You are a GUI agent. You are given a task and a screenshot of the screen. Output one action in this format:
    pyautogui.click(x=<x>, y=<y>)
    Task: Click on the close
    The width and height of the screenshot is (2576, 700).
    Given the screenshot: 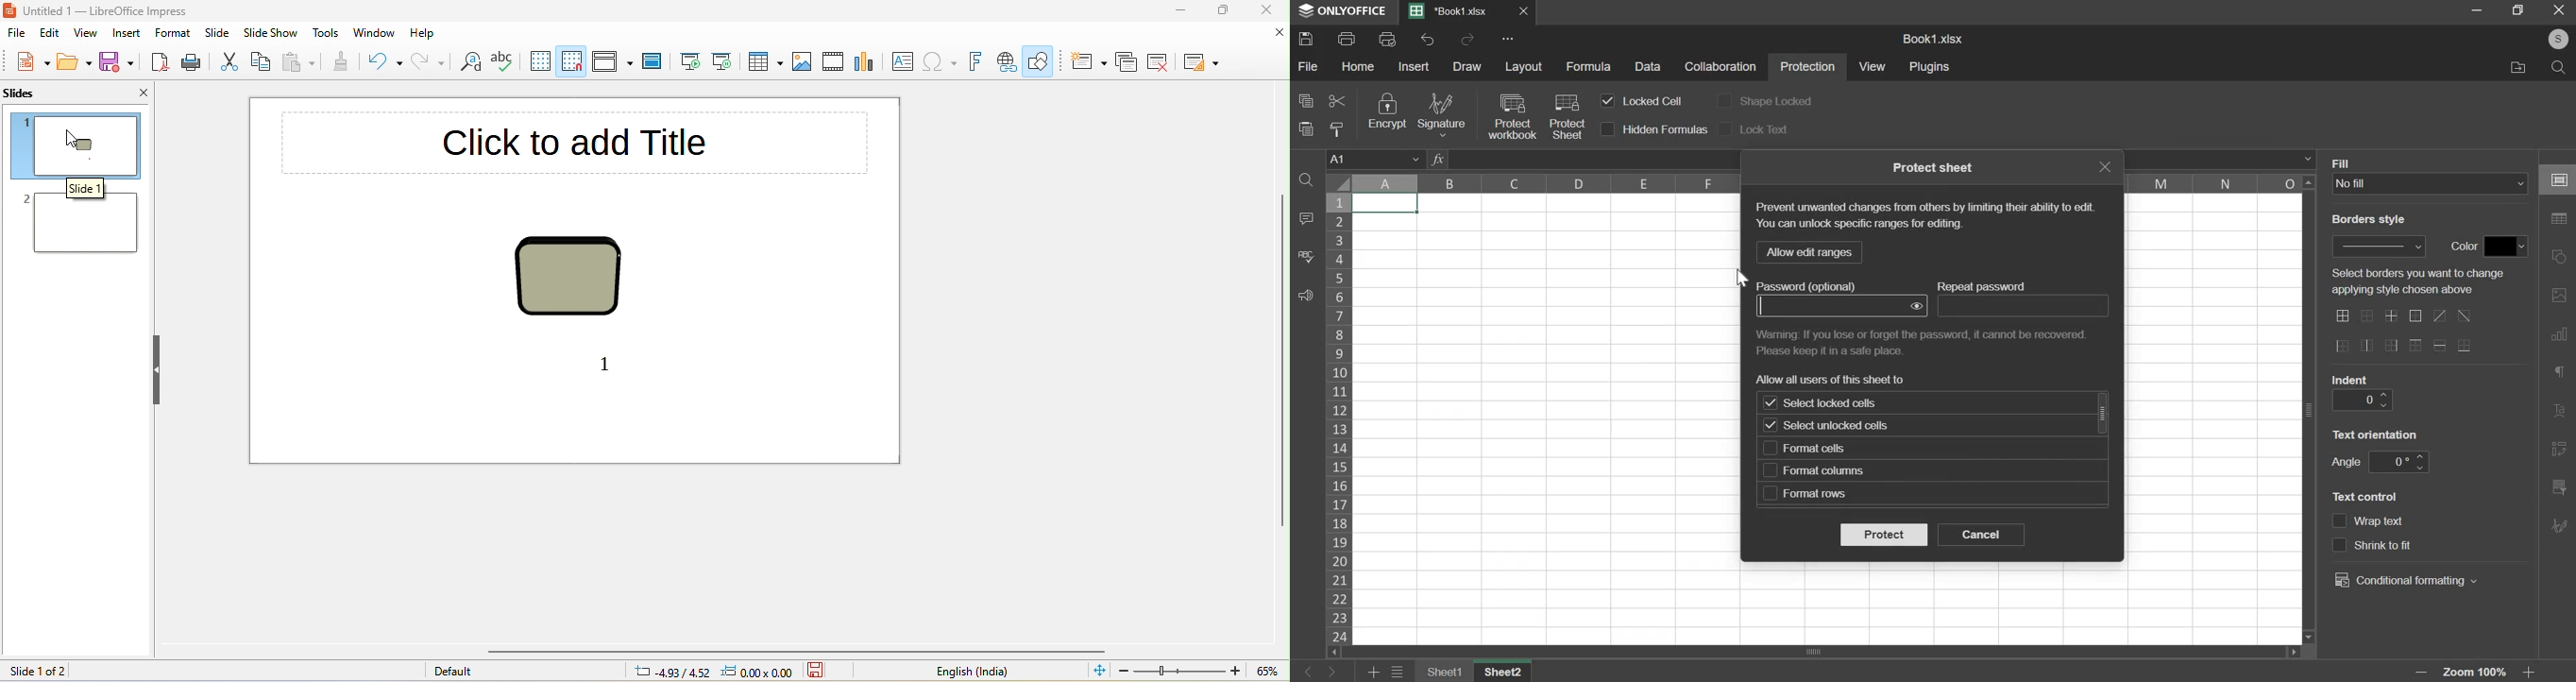 What is the action you would take?
    pyautogui.click(x=132, y=92)
    